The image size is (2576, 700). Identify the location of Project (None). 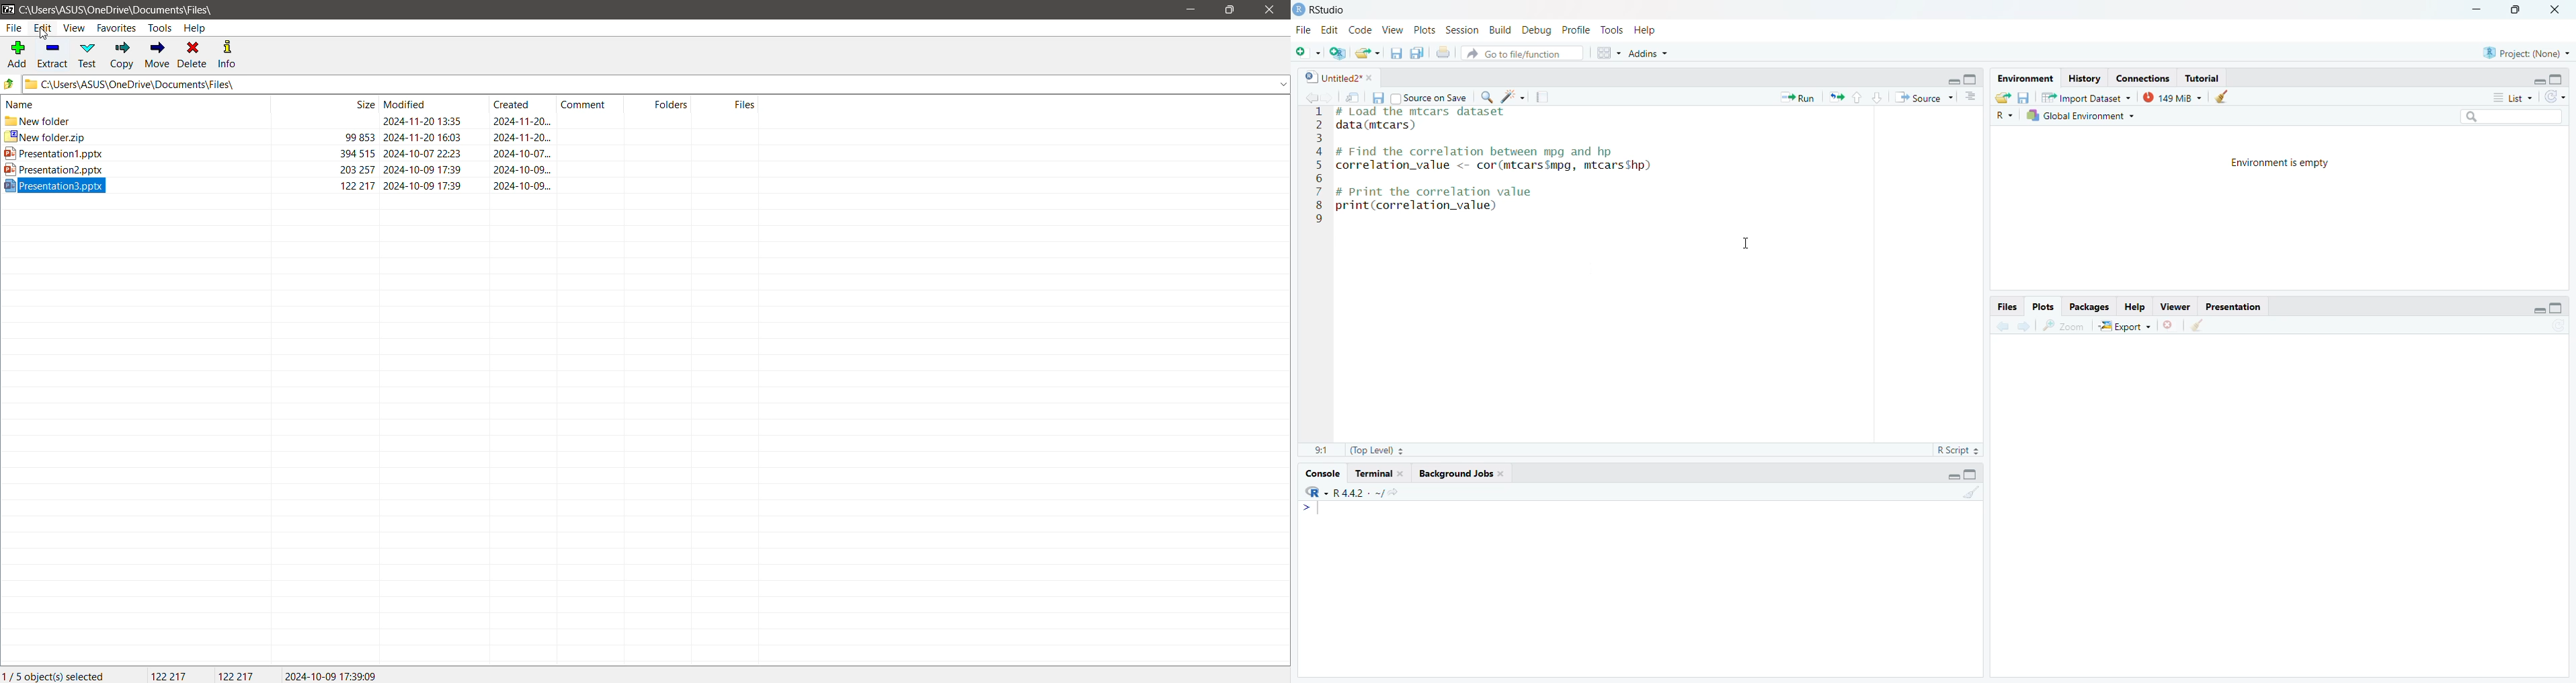
(2527, 54).